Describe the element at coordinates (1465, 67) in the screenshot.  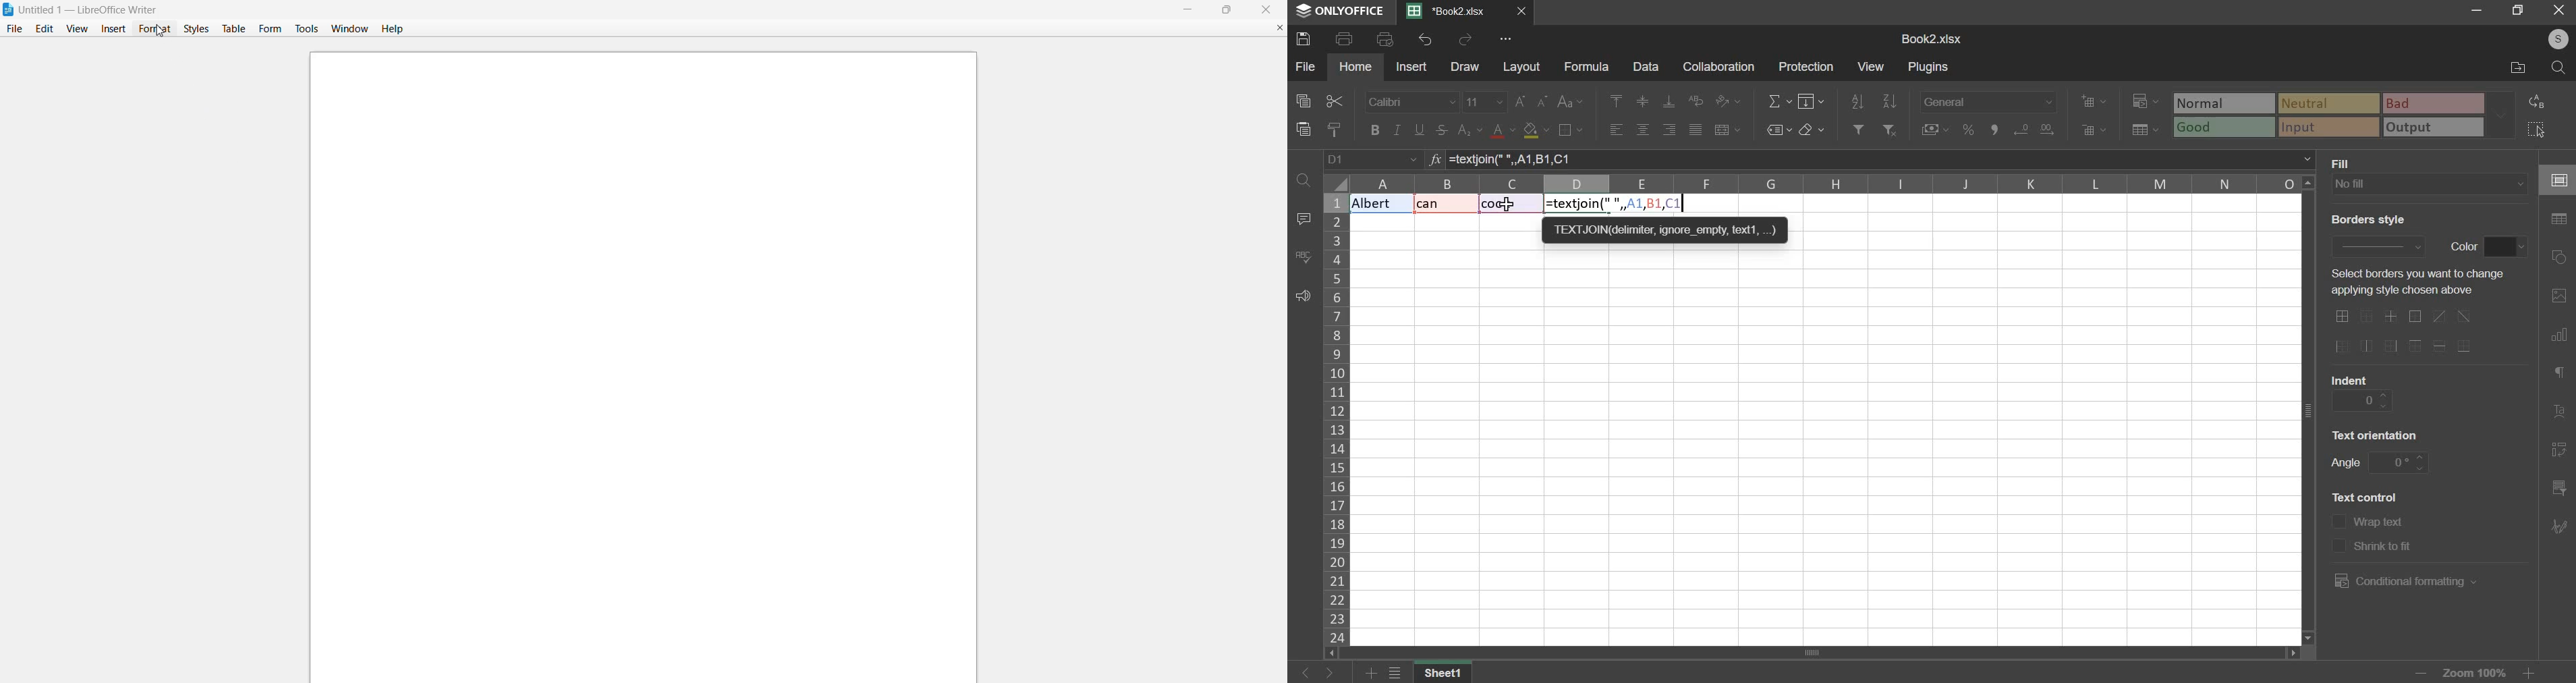
I see `draw` at that location.